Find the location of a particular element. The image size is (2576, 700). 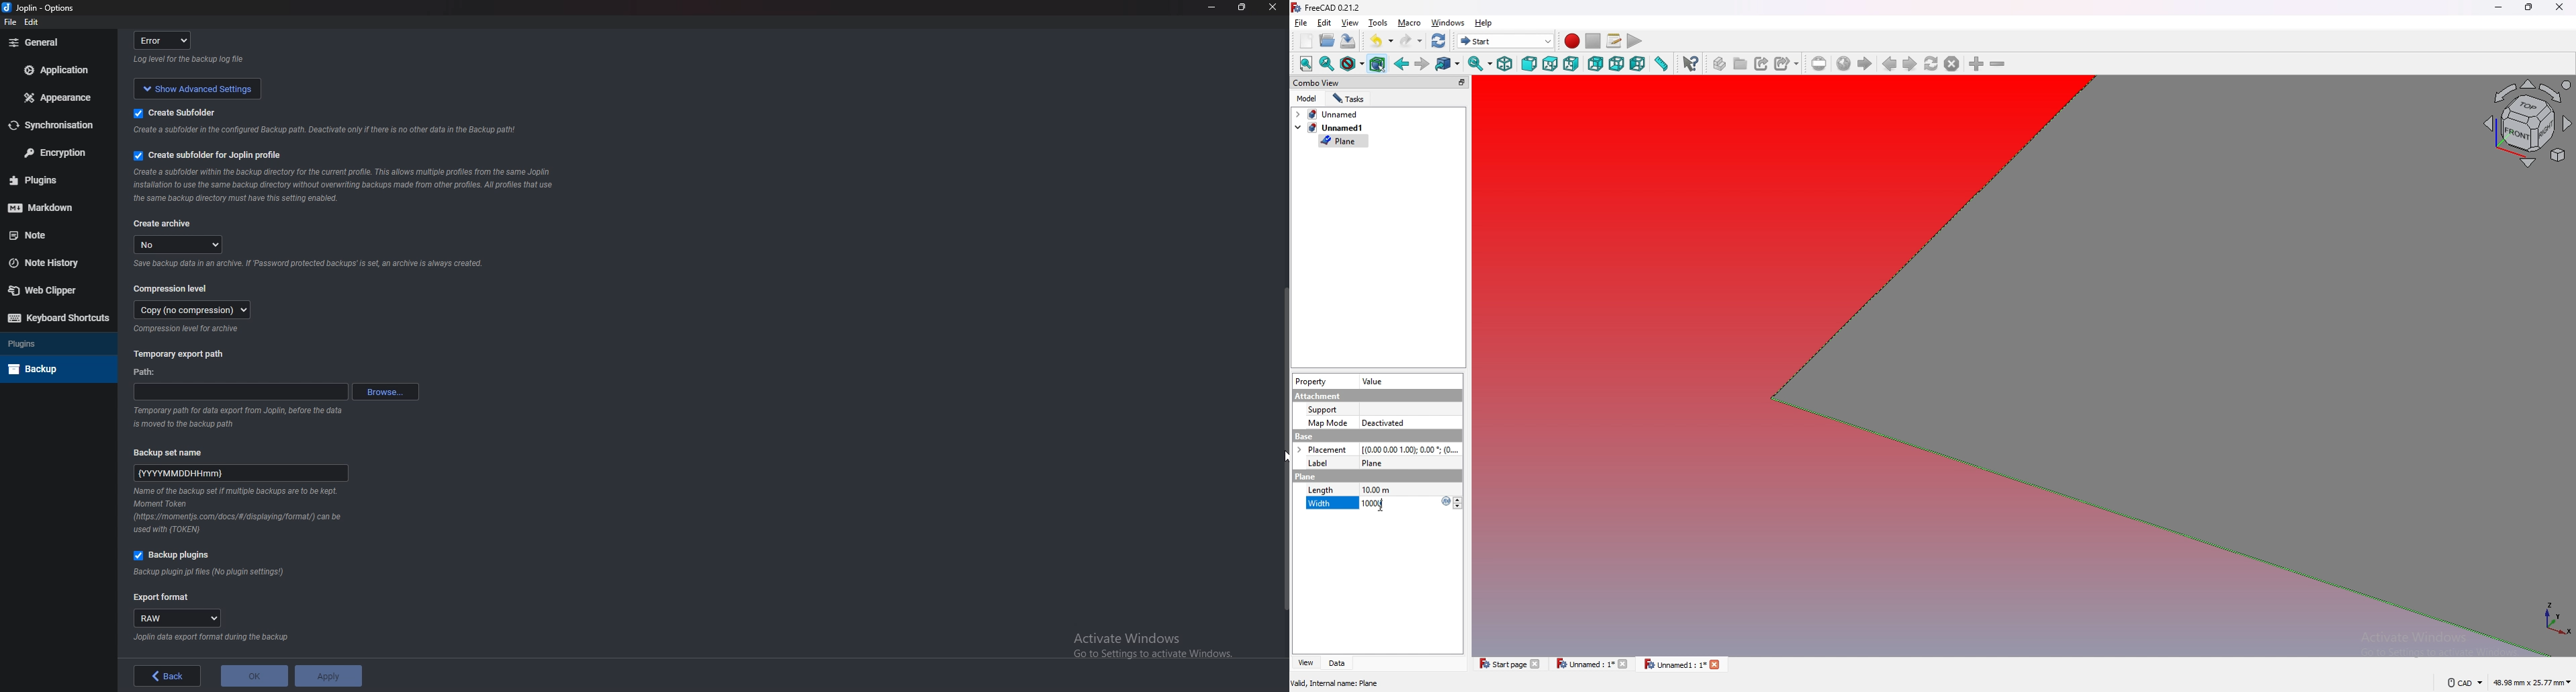

Minimize is located at coordinates (1213, 7).